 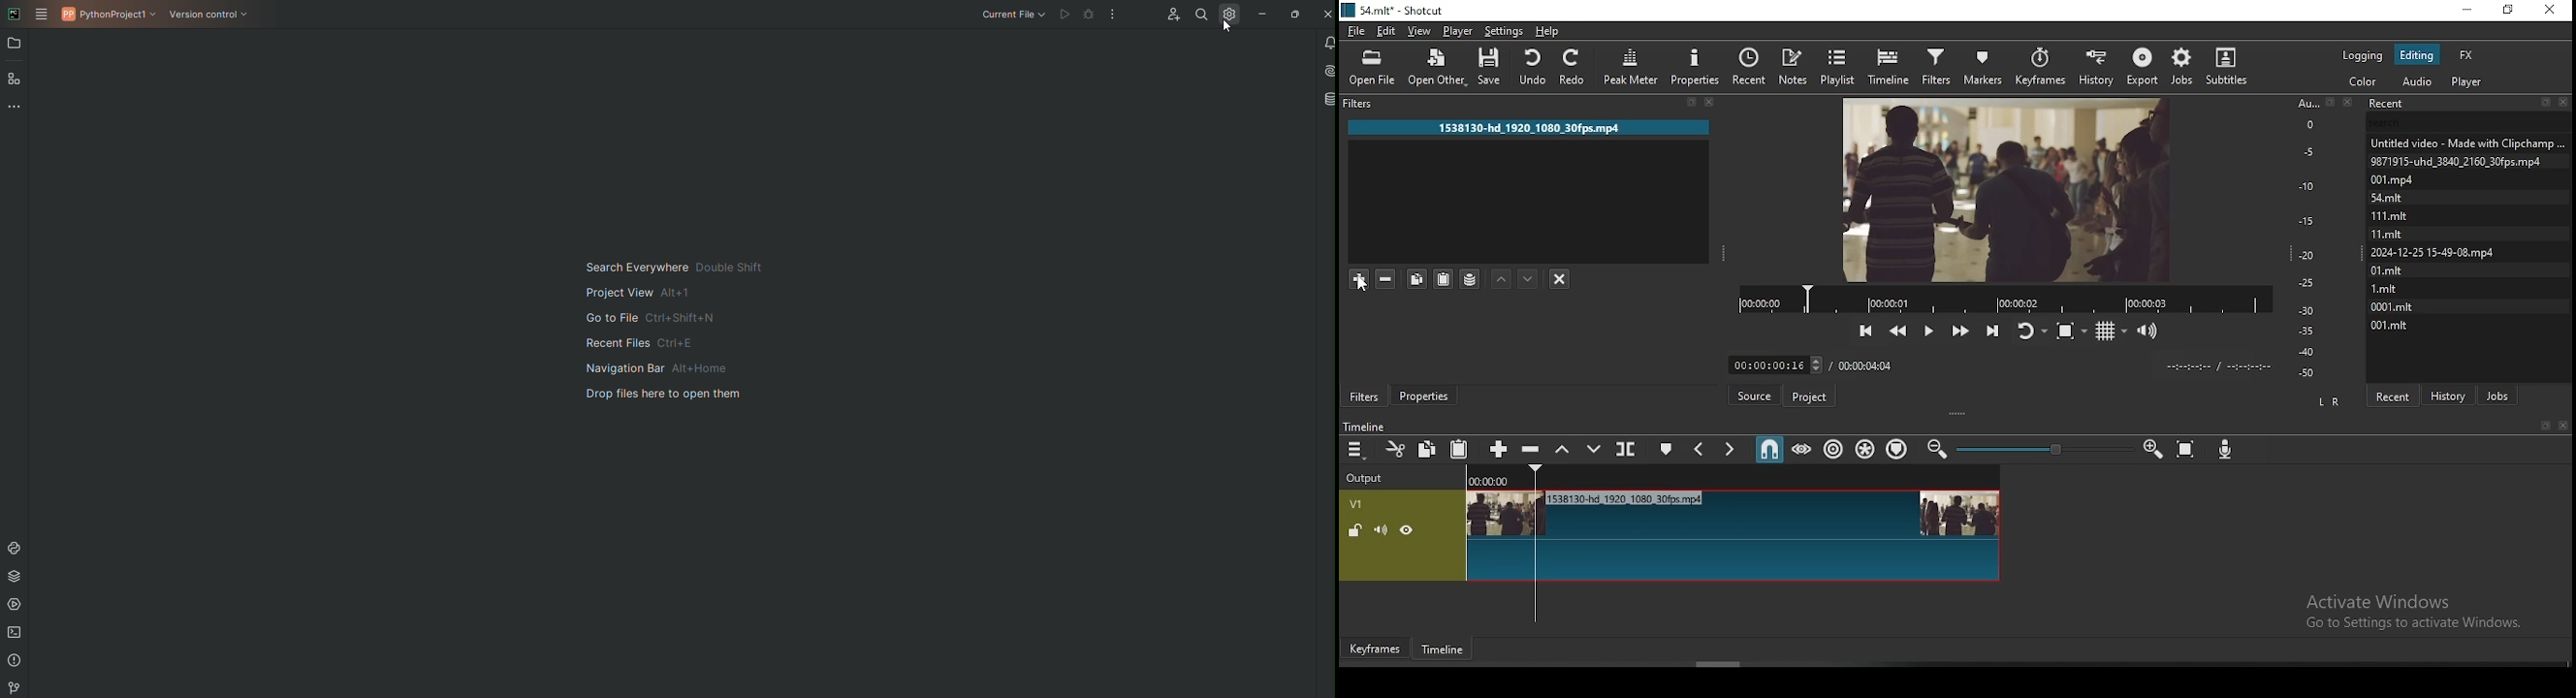 What do you see at coordinates (1728, 450) in the screenshot?
I see `next marker` at bounding box center [1728, 450].